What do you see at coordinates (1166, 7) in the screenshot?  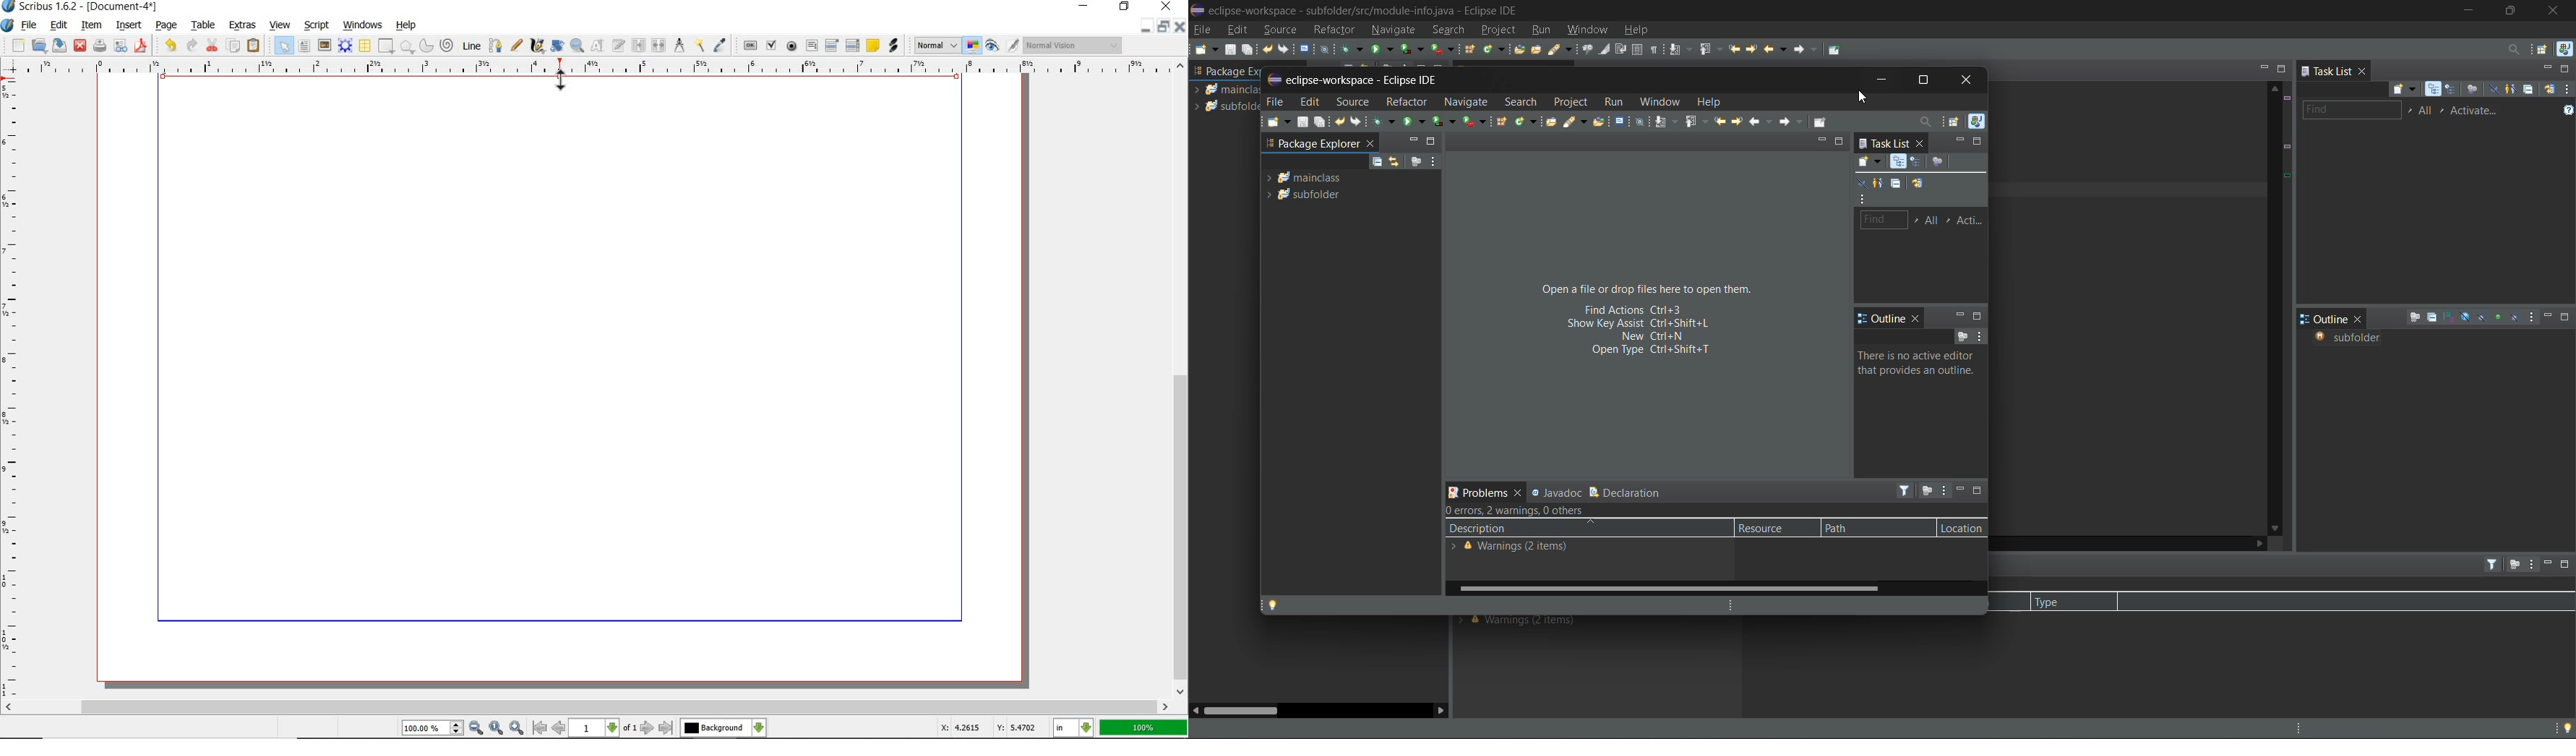 I see `close` at bounding box center [1166, 7].